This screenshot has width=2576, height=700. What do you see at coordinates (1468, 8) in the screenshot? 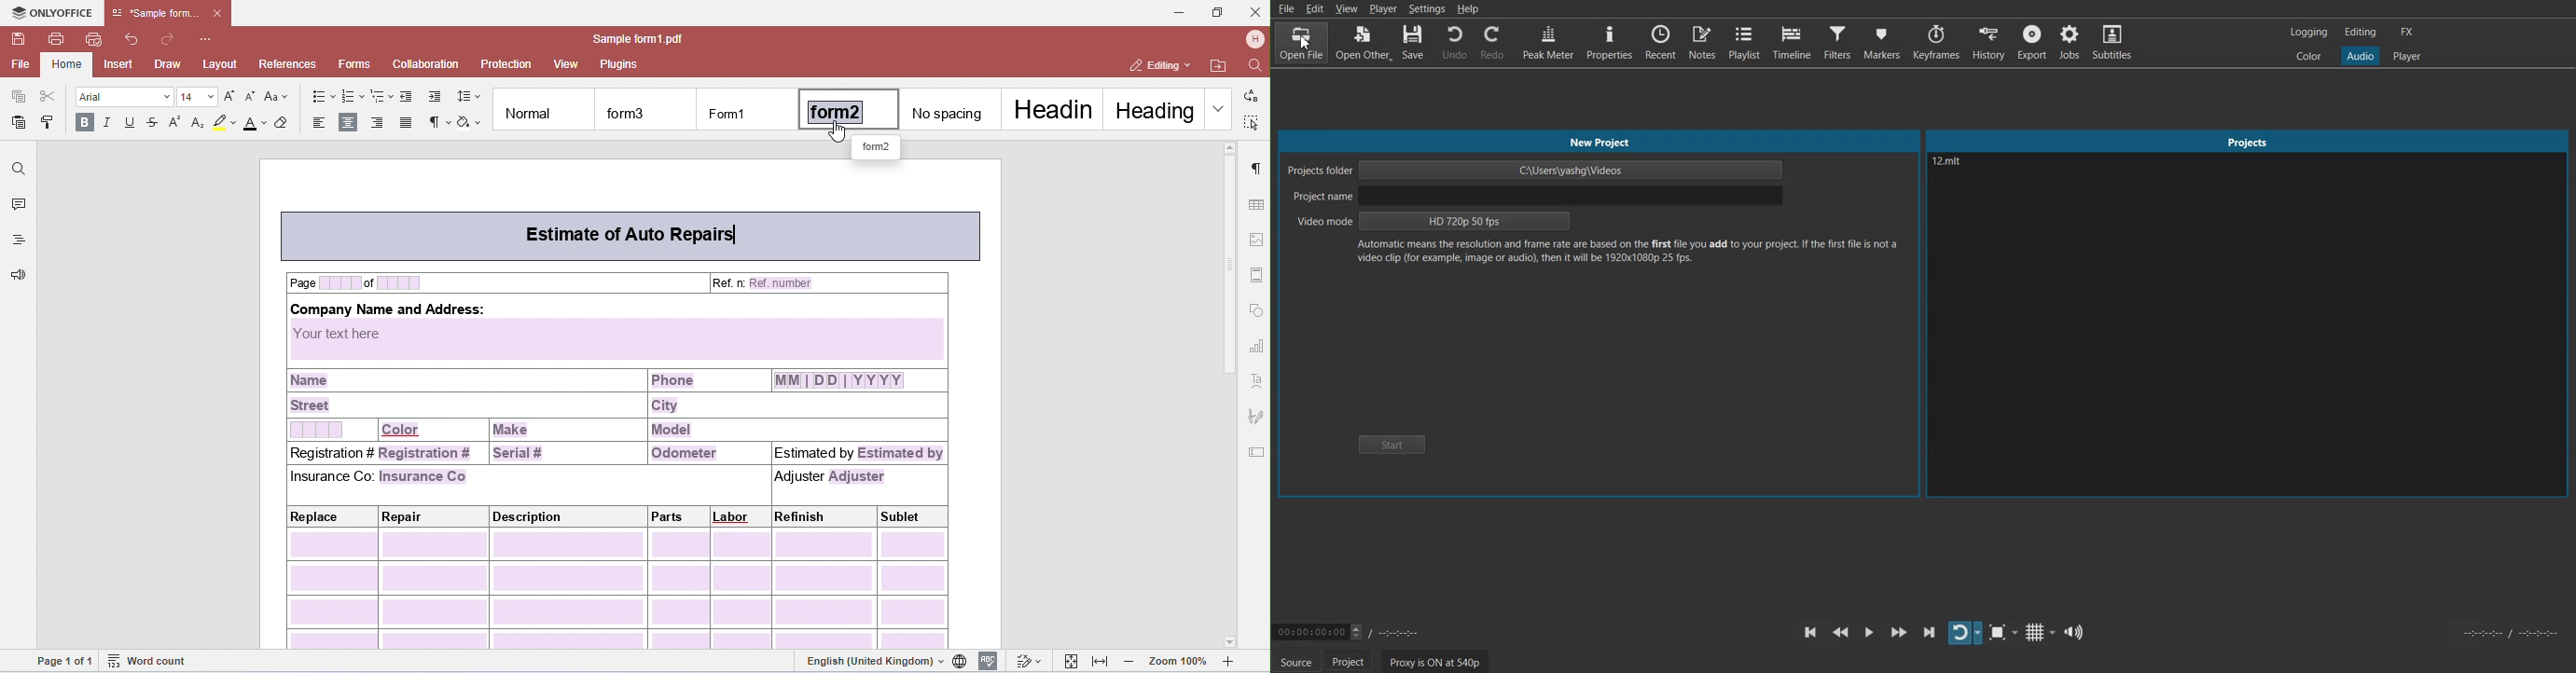
I see `Help` at bounding box center [1468, 8].